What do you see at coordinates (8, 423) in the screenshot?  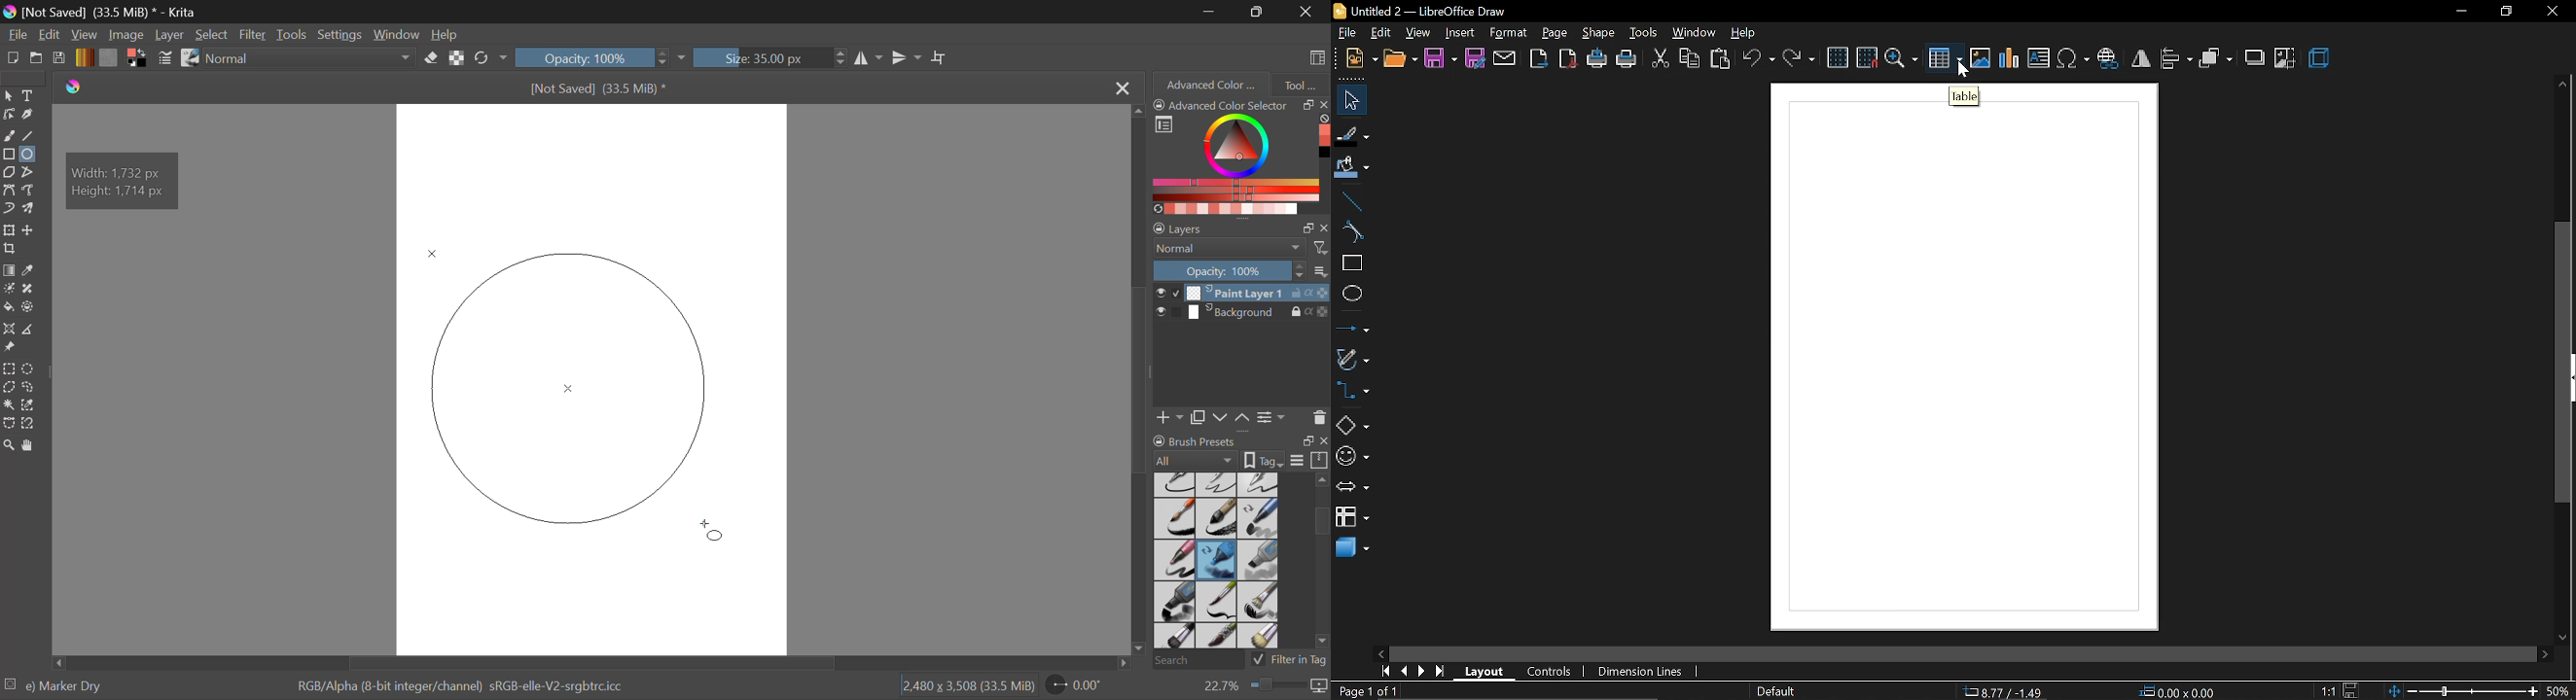 I see `Bezier Curve Selection` at bounding box center [8, 423].